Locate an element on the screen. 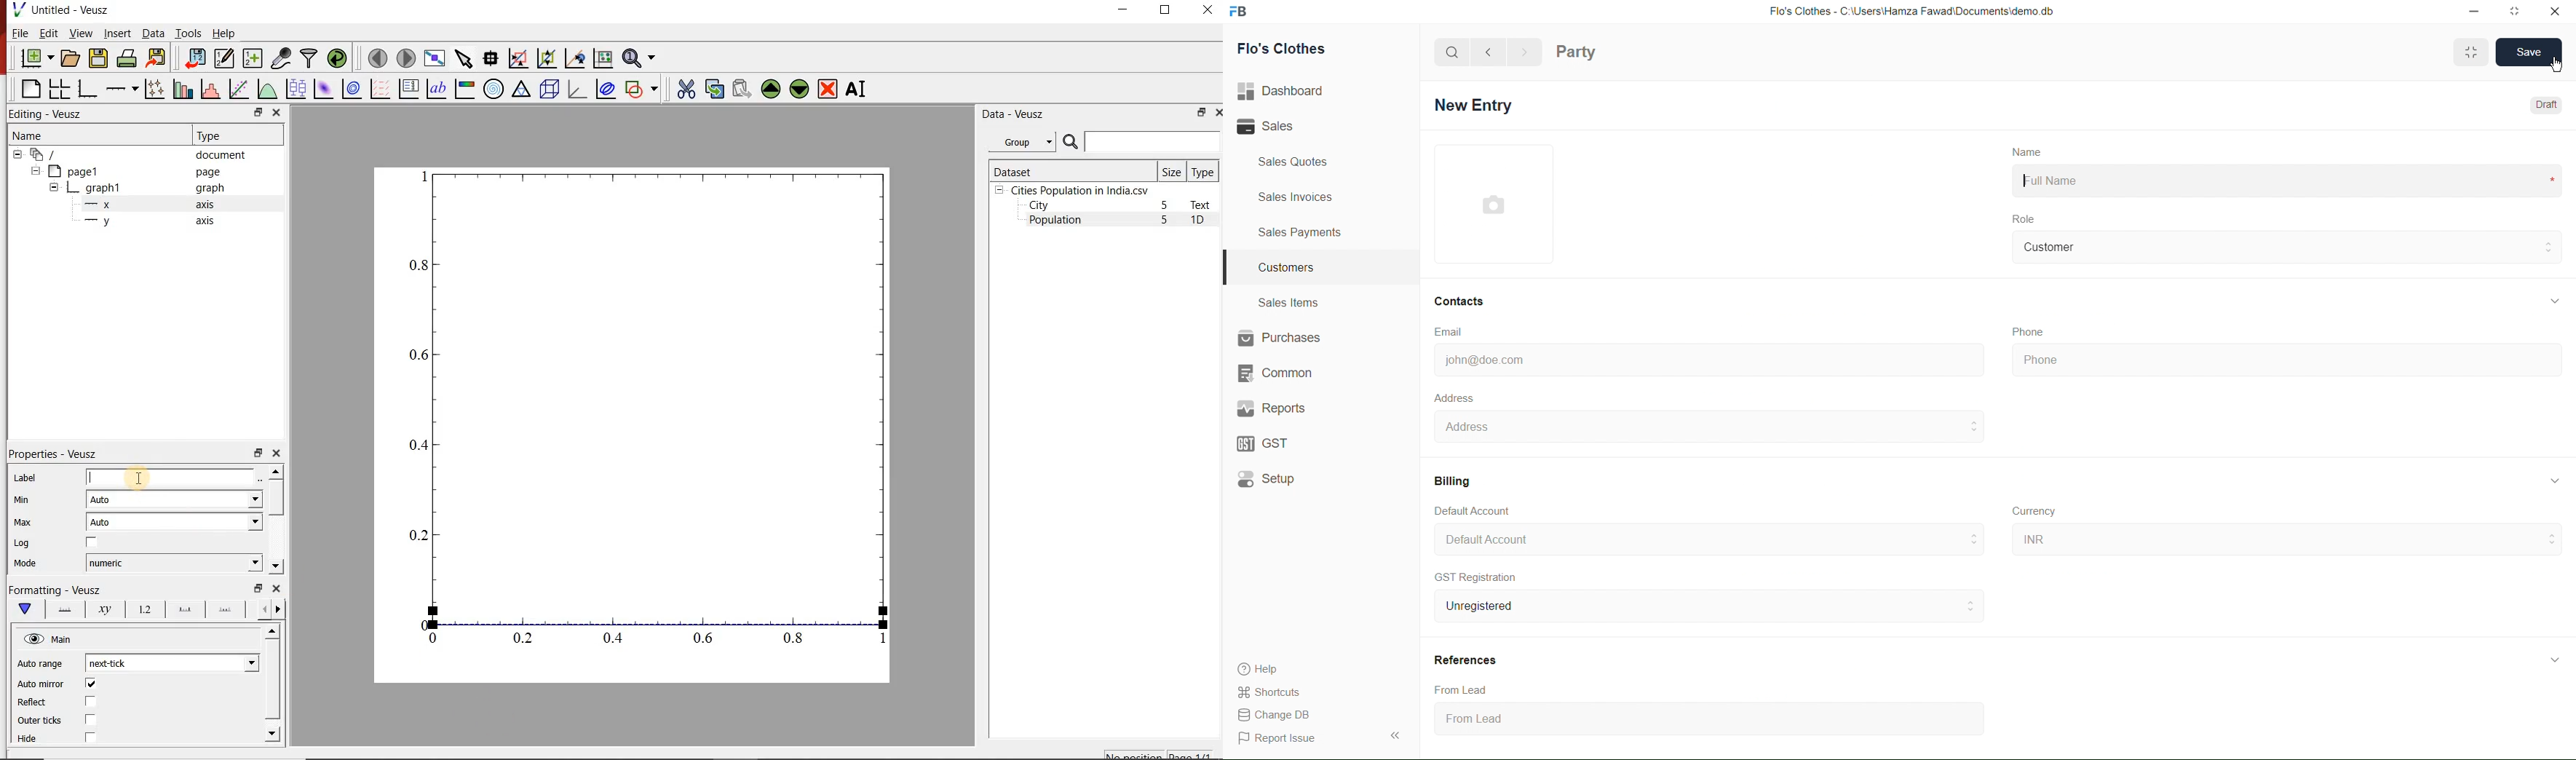 The image size is (2576, 784). Address : is located at coordinates (1705, 426).